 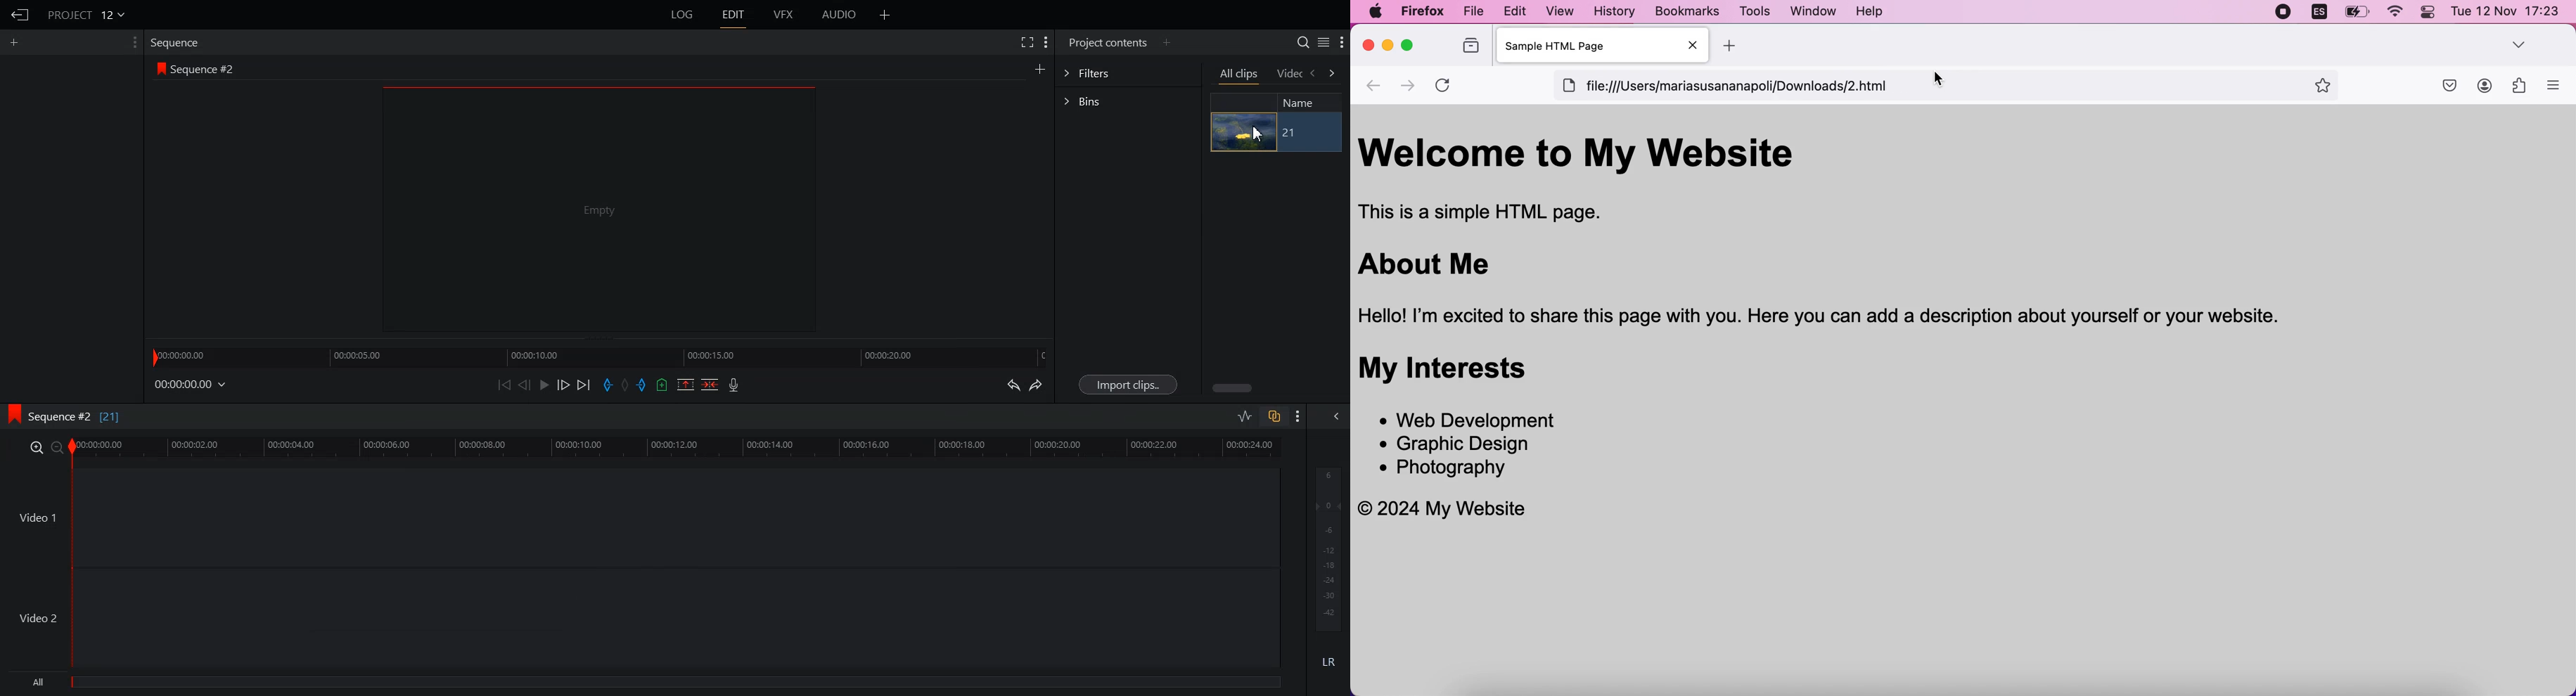 I want to click on Search, so click(x=1297, y=41).